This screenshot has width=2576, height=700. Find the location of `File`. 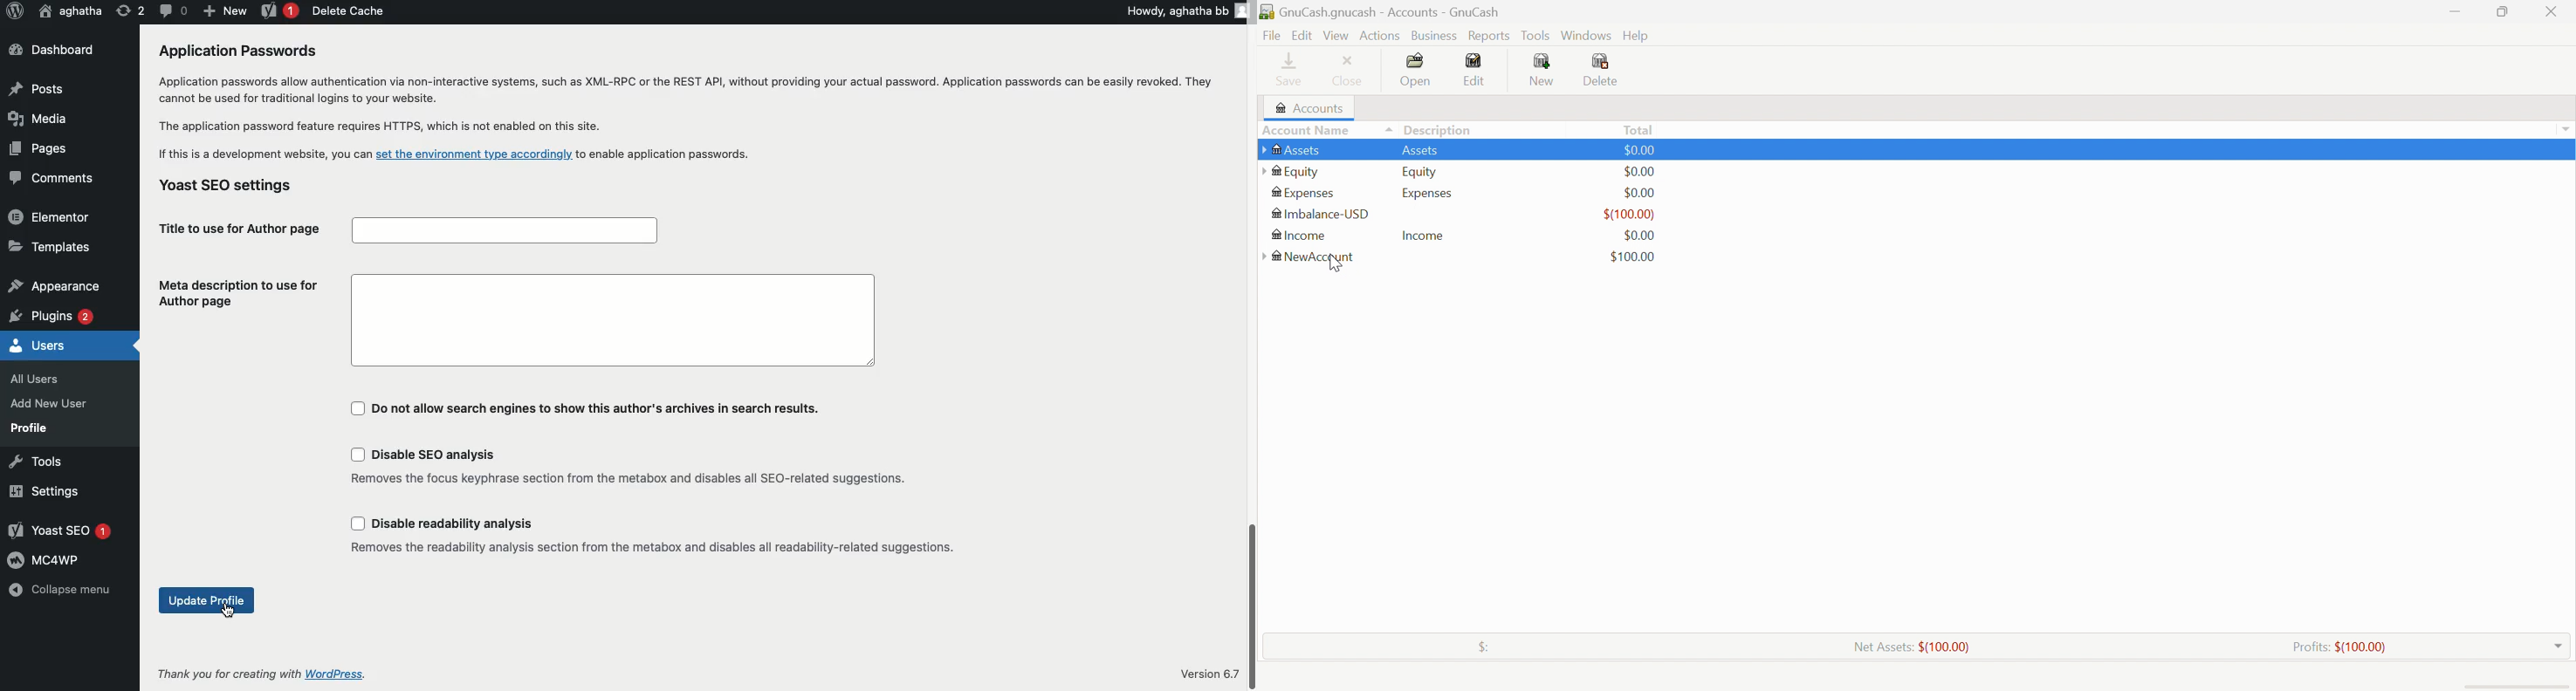

File is located at coordinates (1272, 36).